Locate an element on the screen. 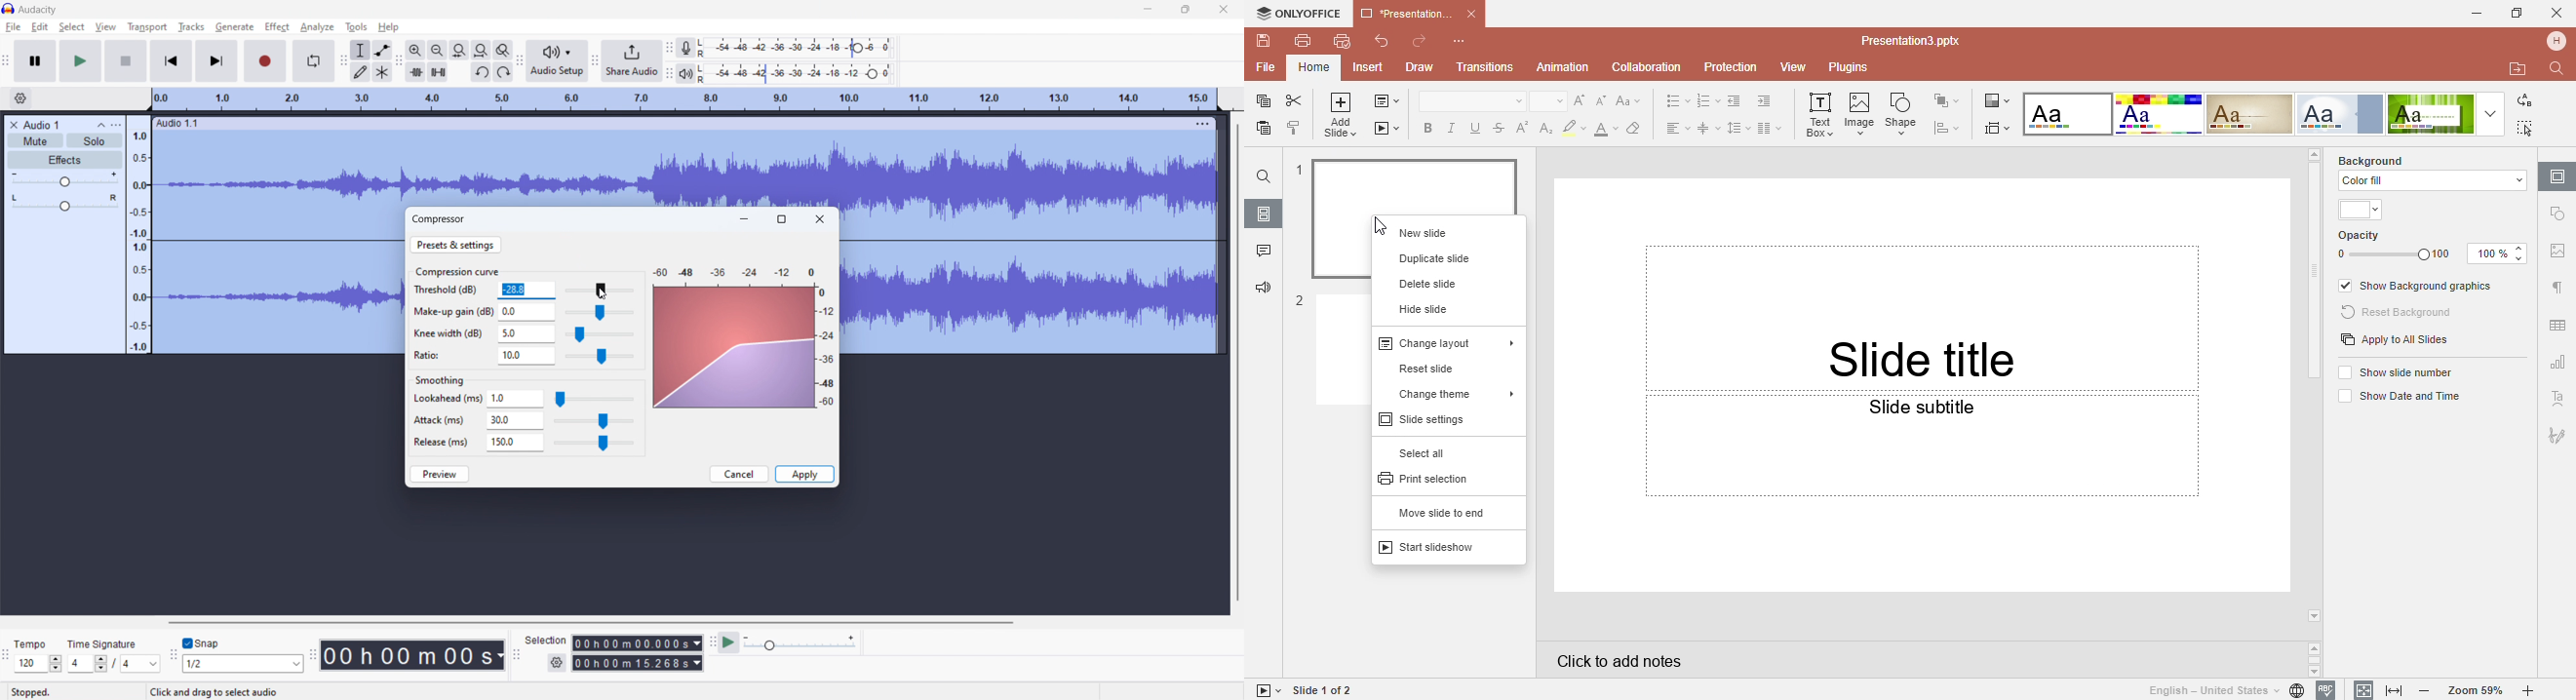  Zoom out is located at coordinates (2429, 692).